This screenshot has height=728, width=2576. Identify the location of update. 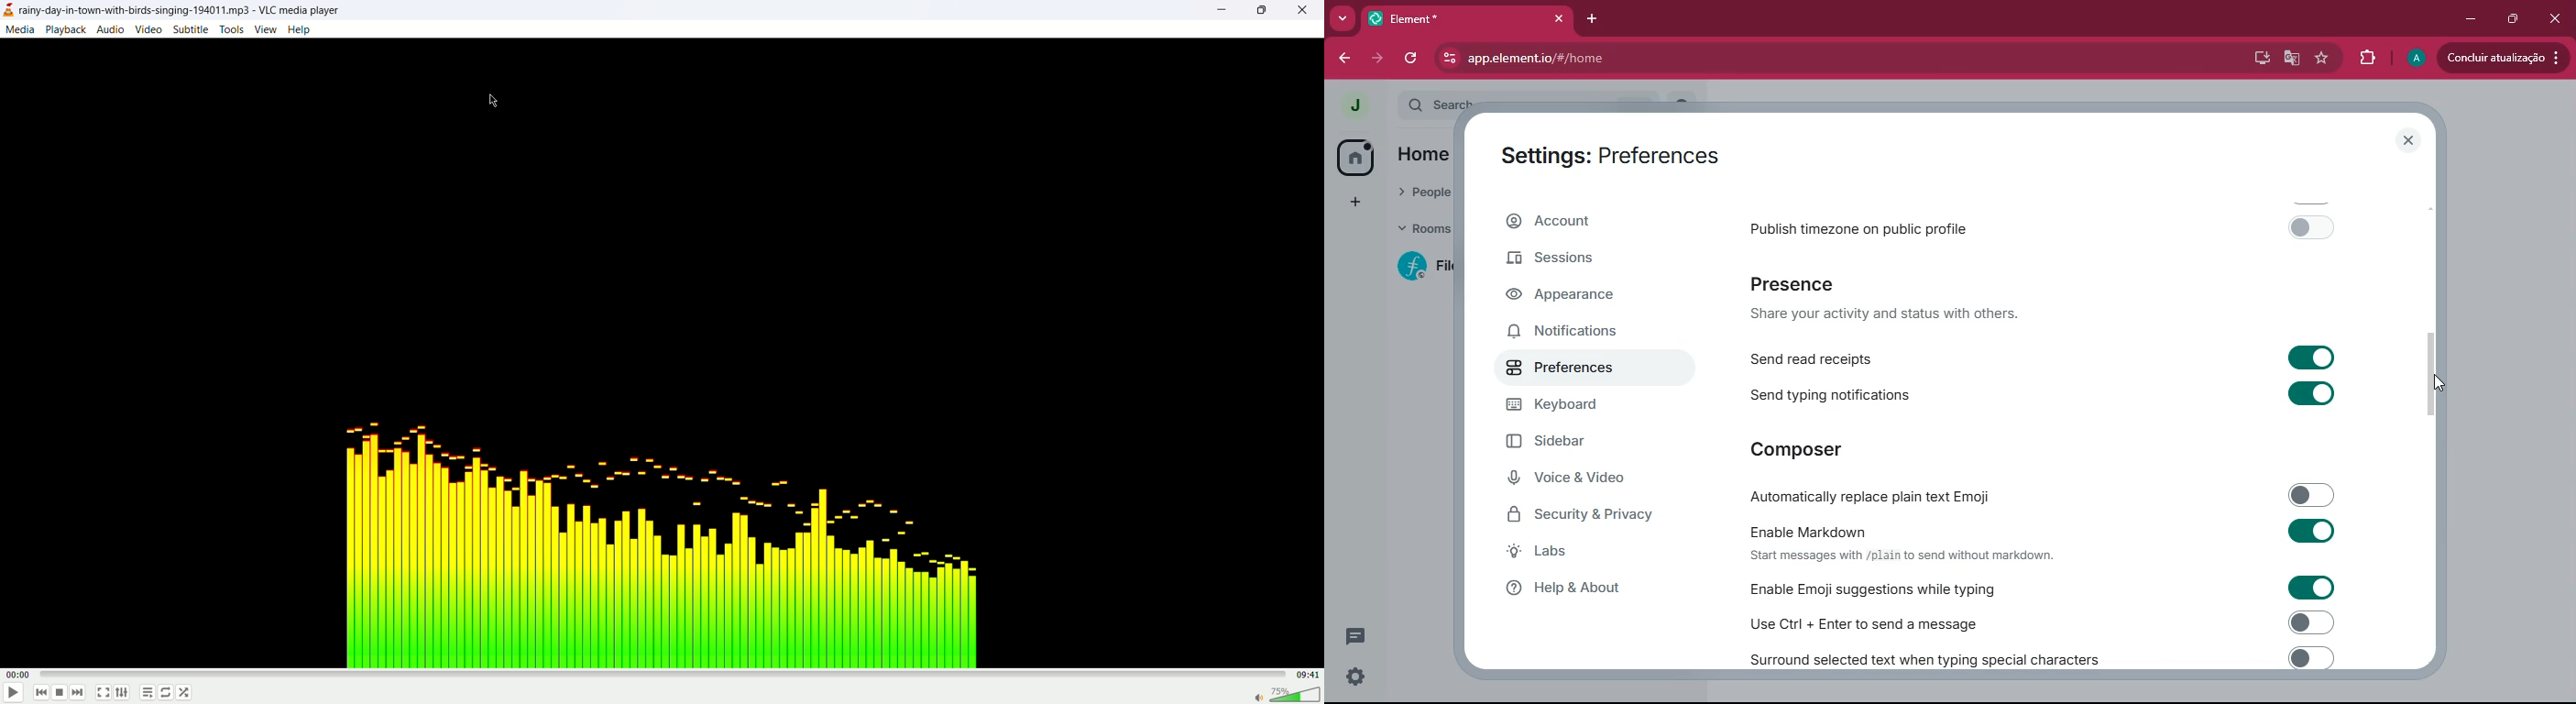
(2500, 58).